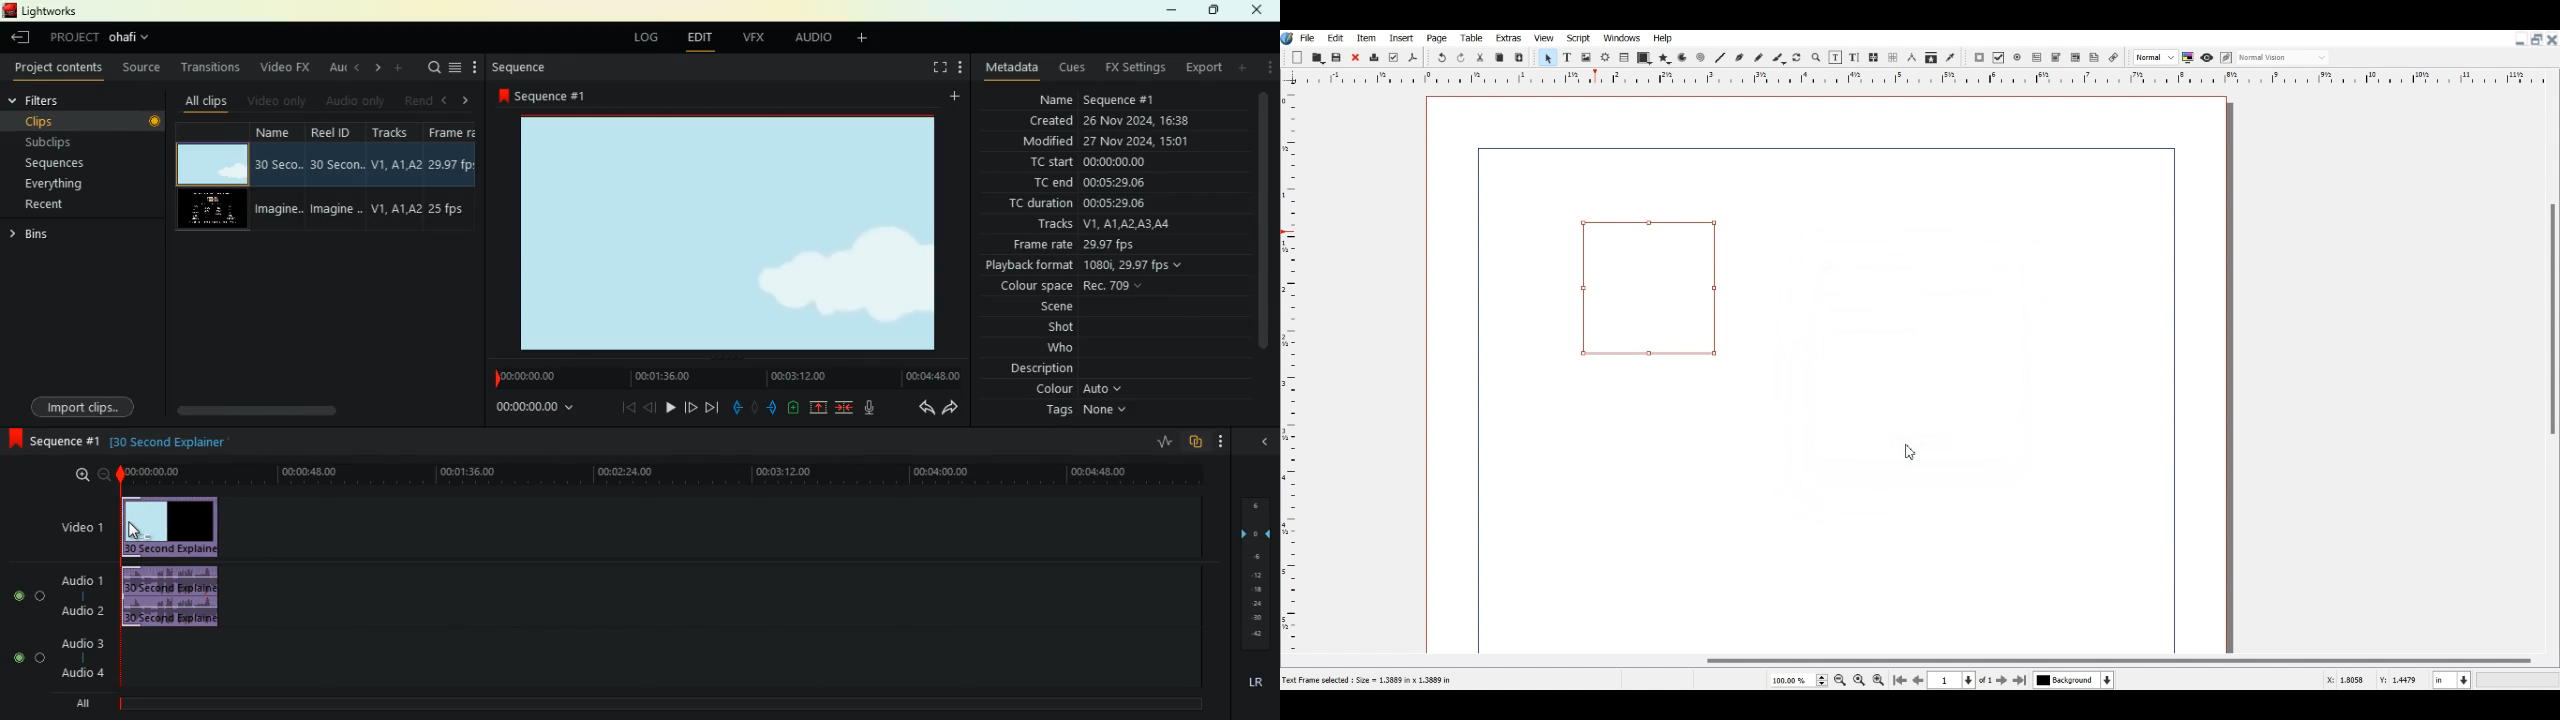 The image size is (2576, 728). Describe the element at coordinates (1067, 329) in the screenshot. I see `shot` at that location.